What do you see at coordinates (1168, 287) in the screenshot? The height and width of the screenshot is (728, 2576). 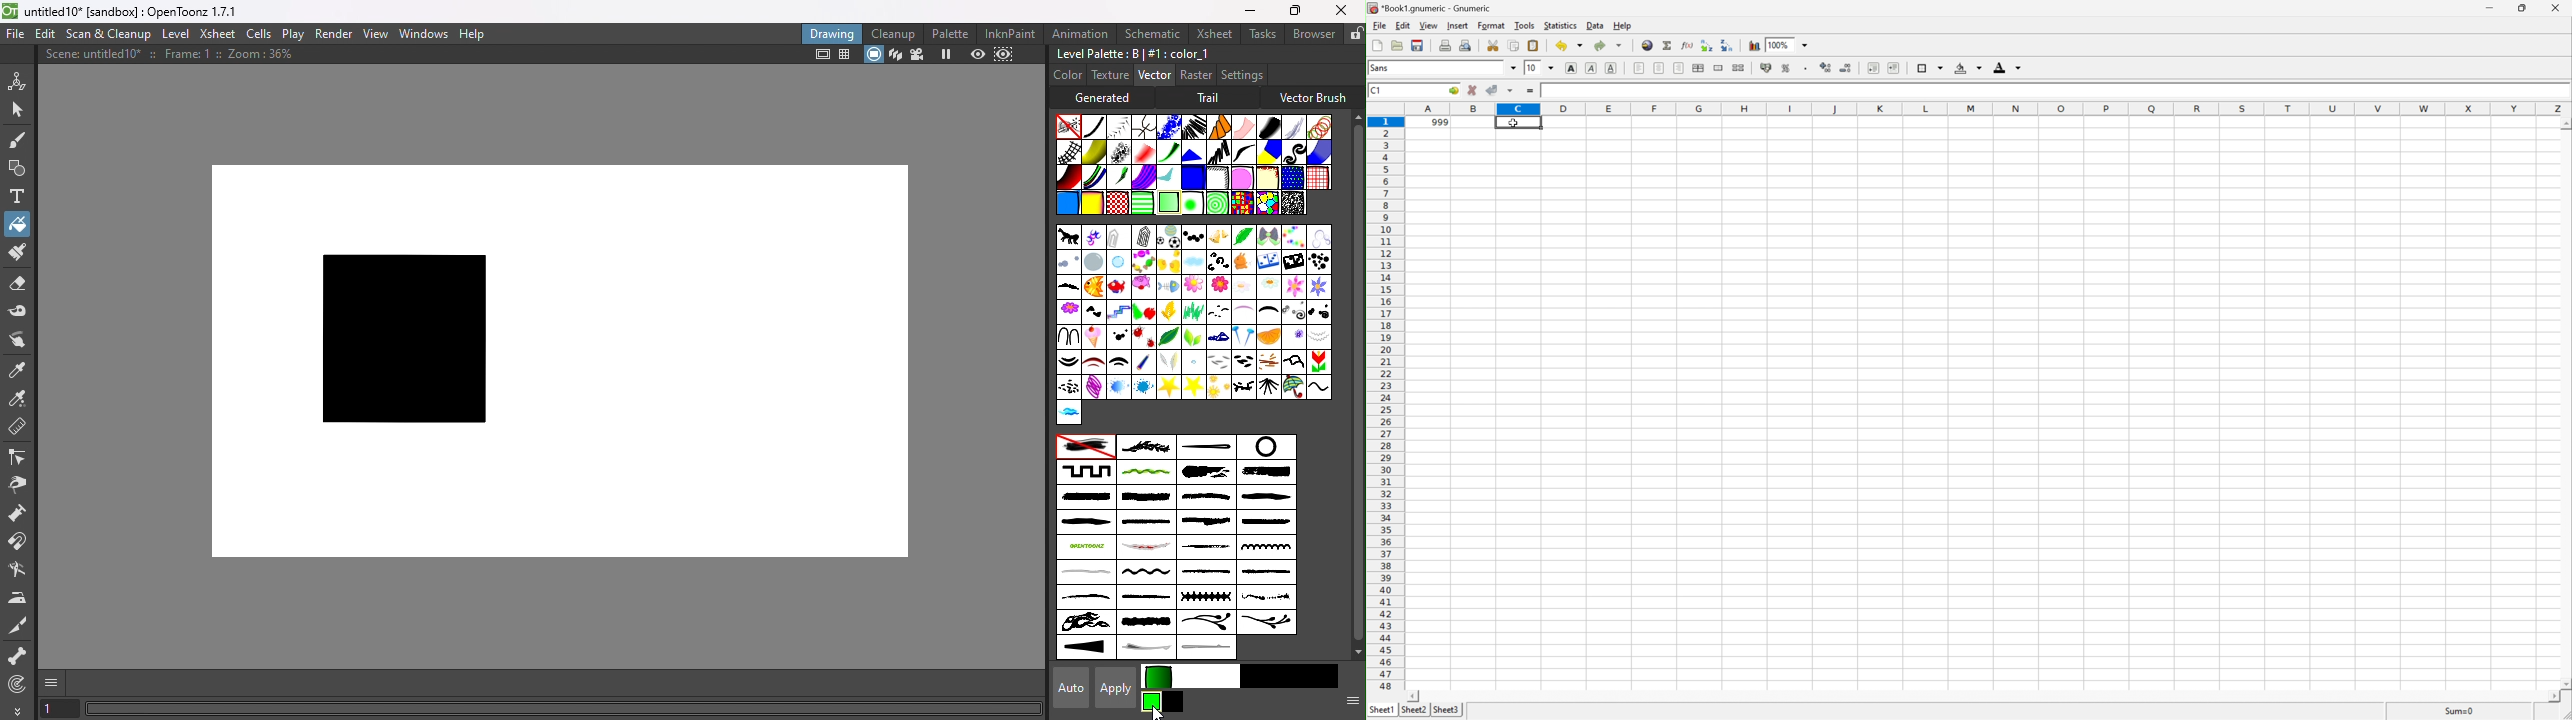 I see `fishbone` at bounding box center [1168, 287].